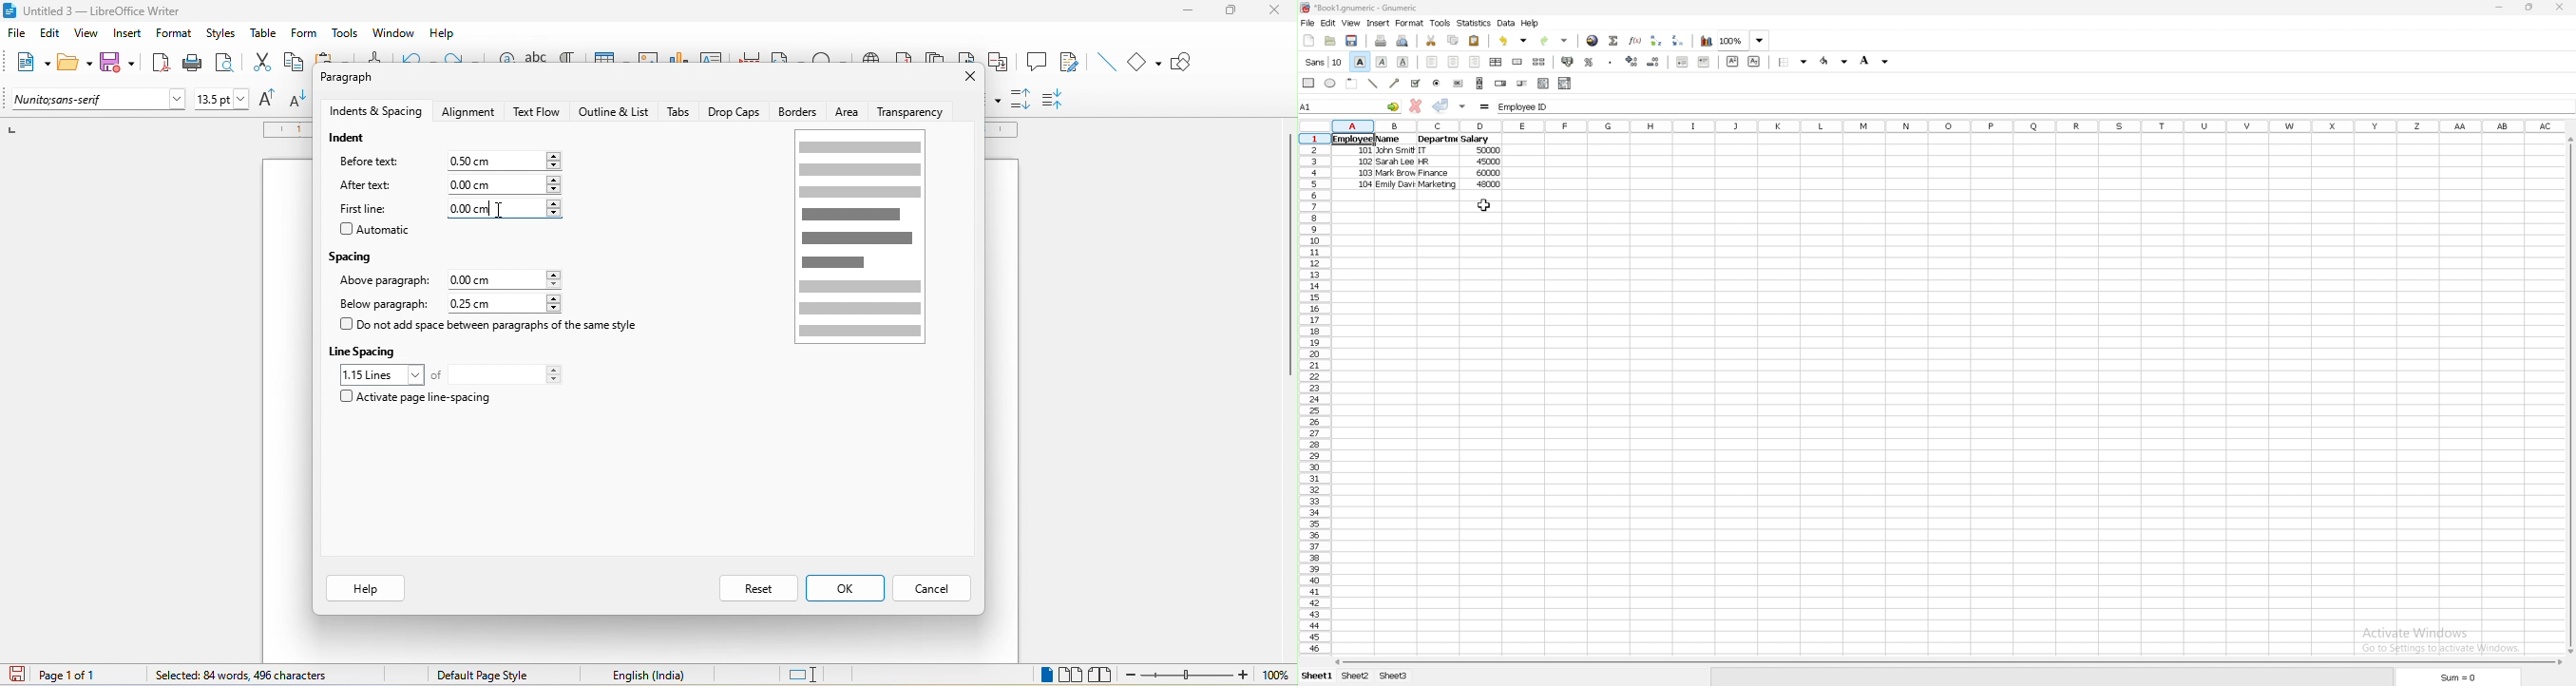  Describe the element at coordinates (492, 210) in the screenshot. I see `0.00cm` at that location.